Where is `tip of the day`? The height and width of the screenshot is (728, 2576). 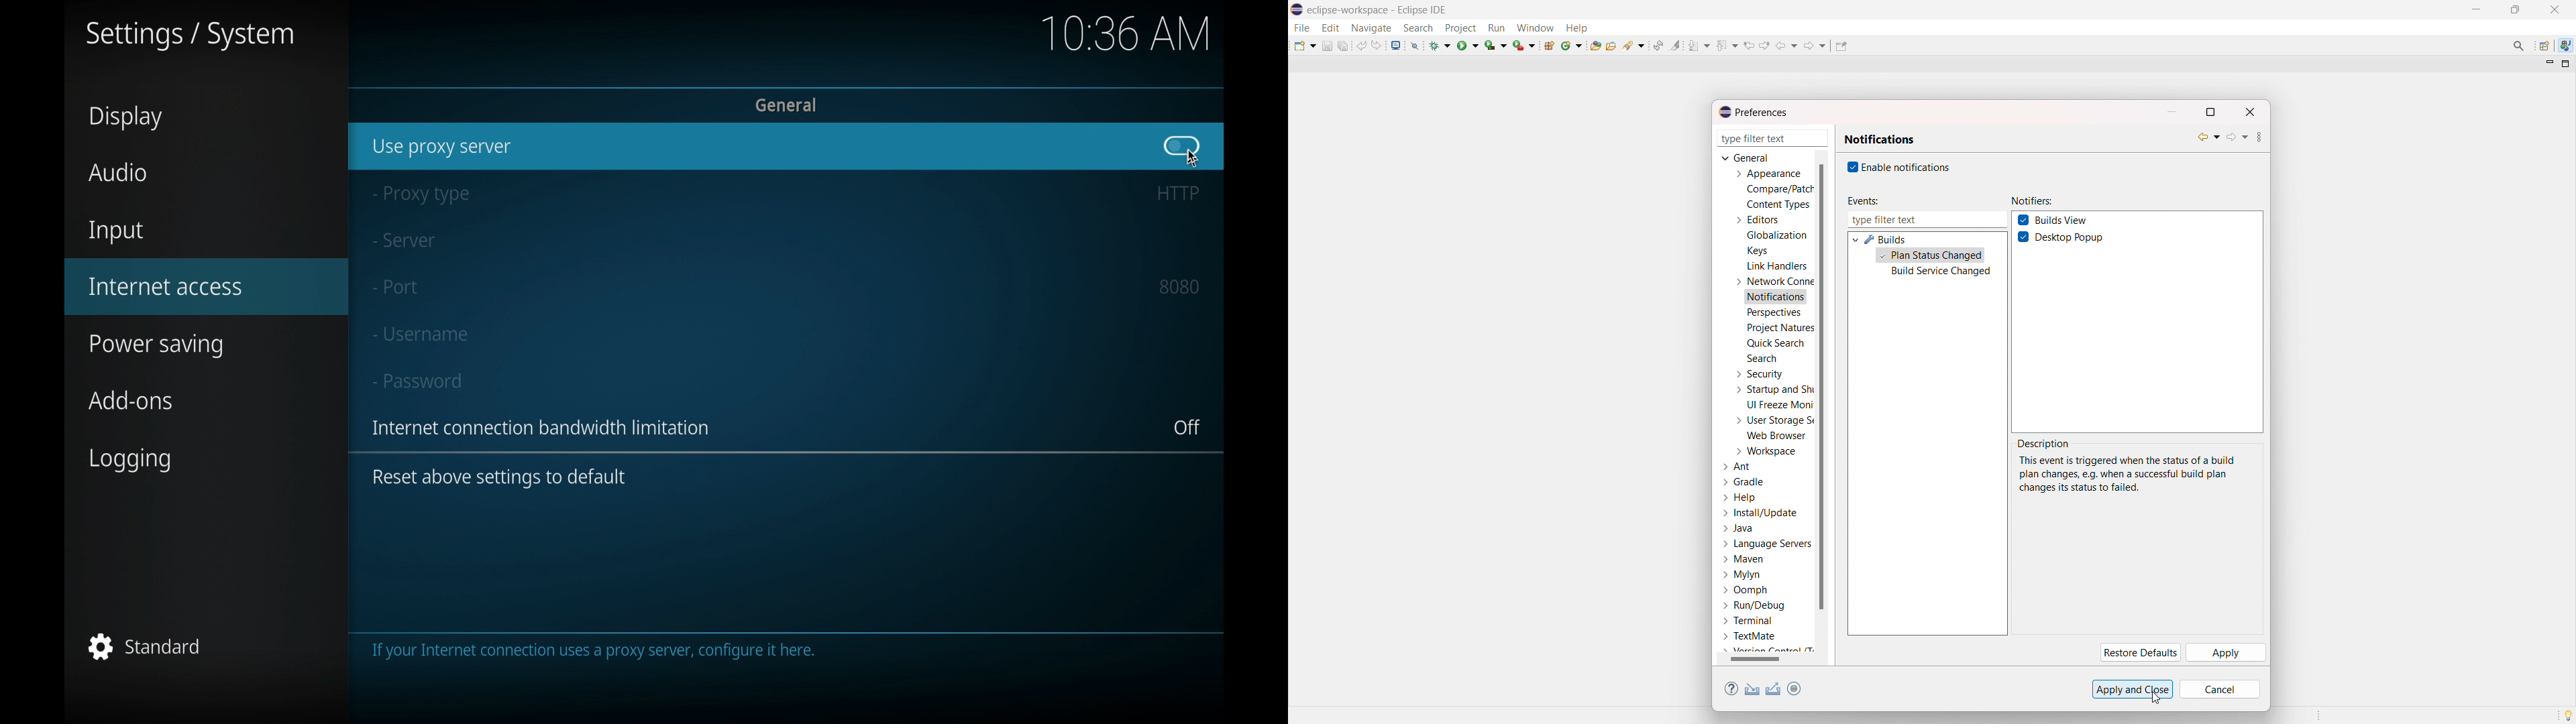
tip of the day is located at coordinates (2568, 715).